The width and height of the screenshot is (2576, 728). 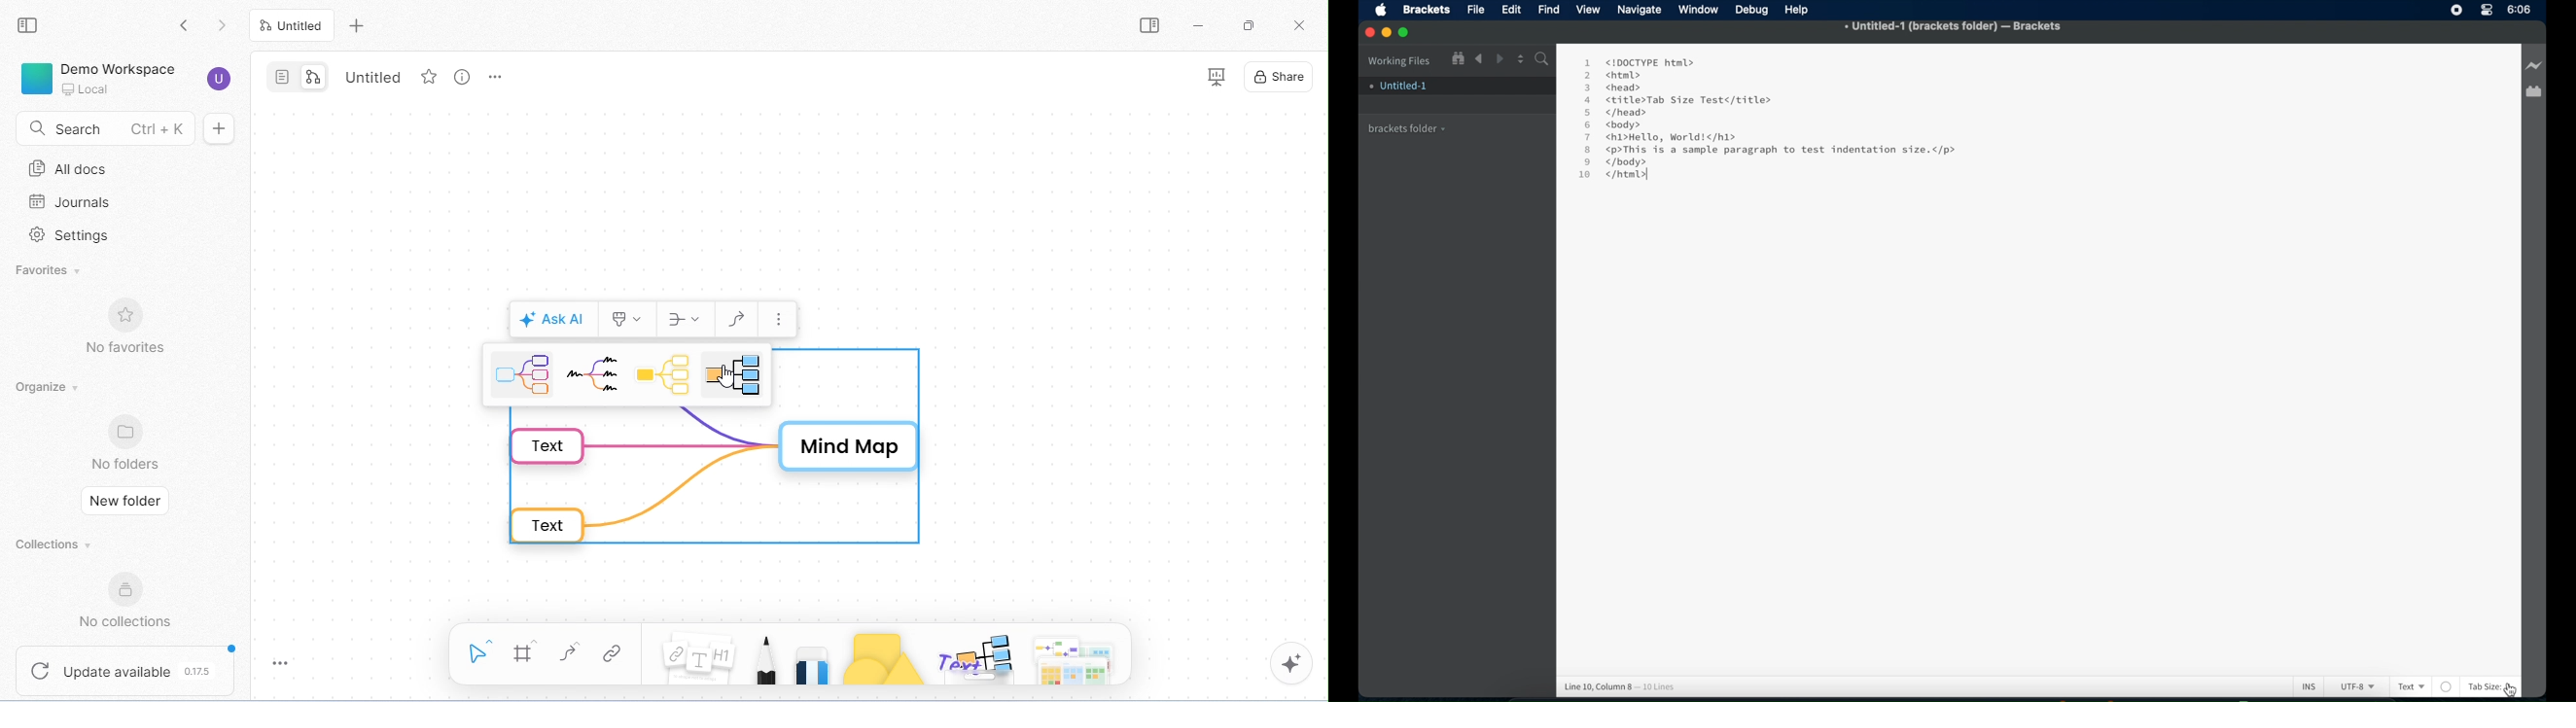 I want to click on Recording, so click(x=2487, y=11).